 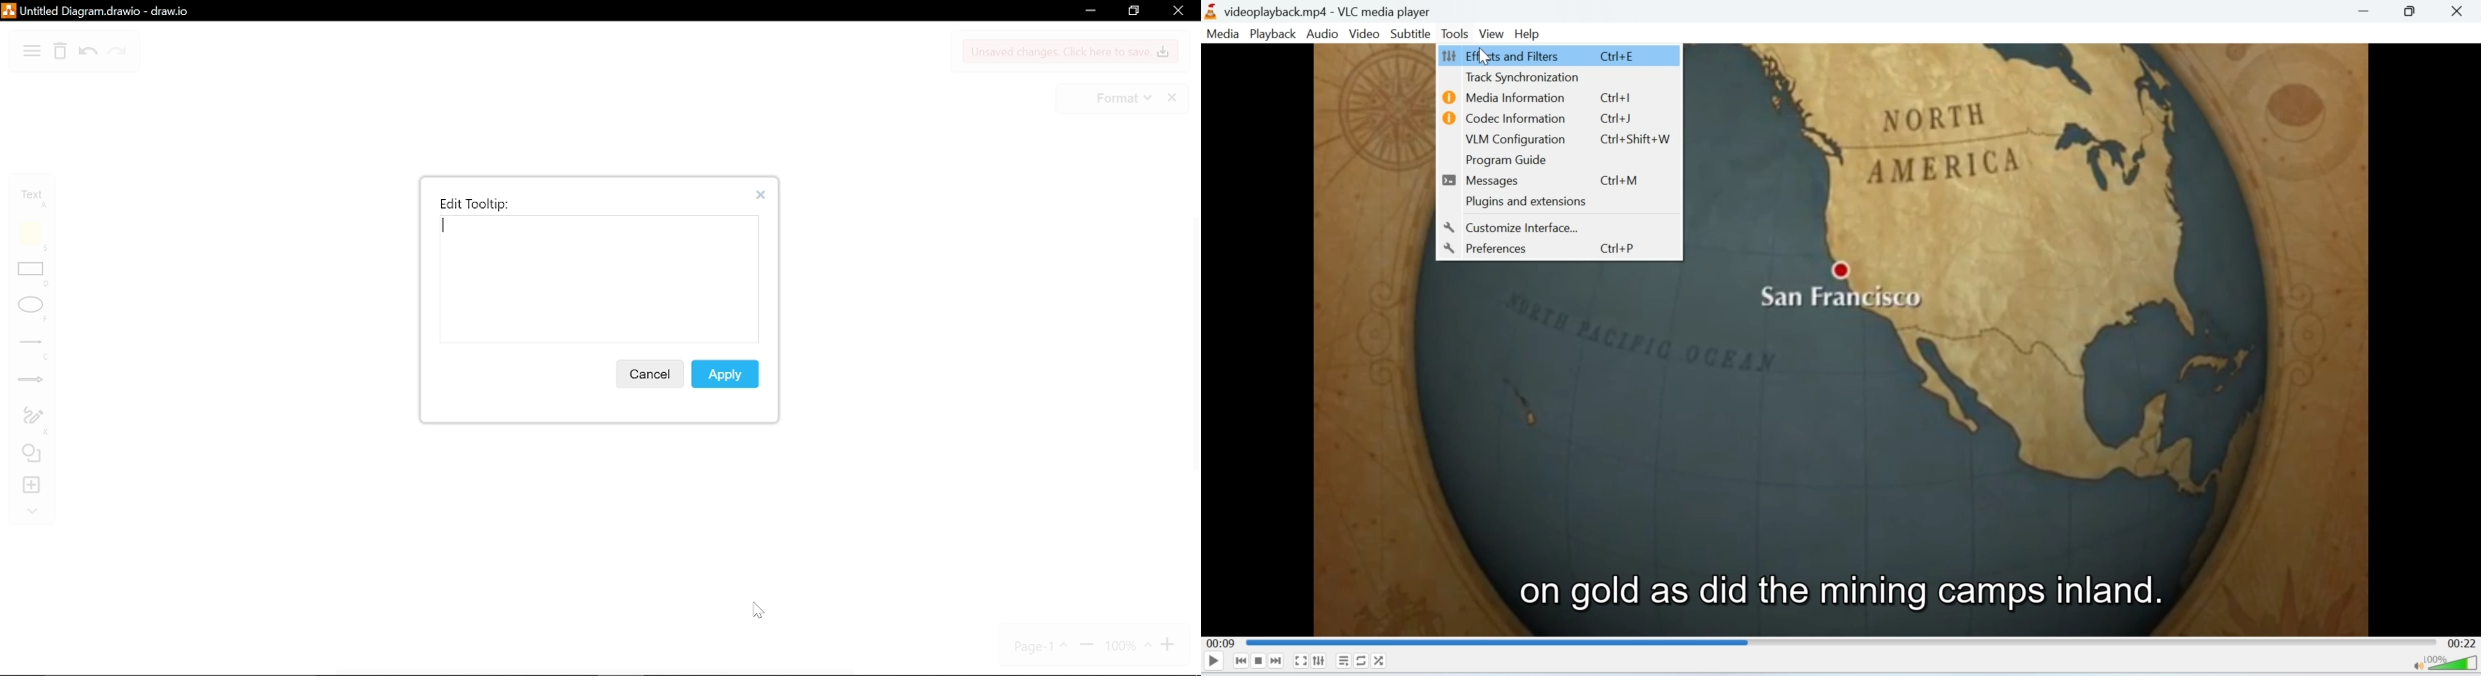 What do you see at coordinates (649, 374) in the screenshot?
I see `cancel` at bounding box center [649, 374].